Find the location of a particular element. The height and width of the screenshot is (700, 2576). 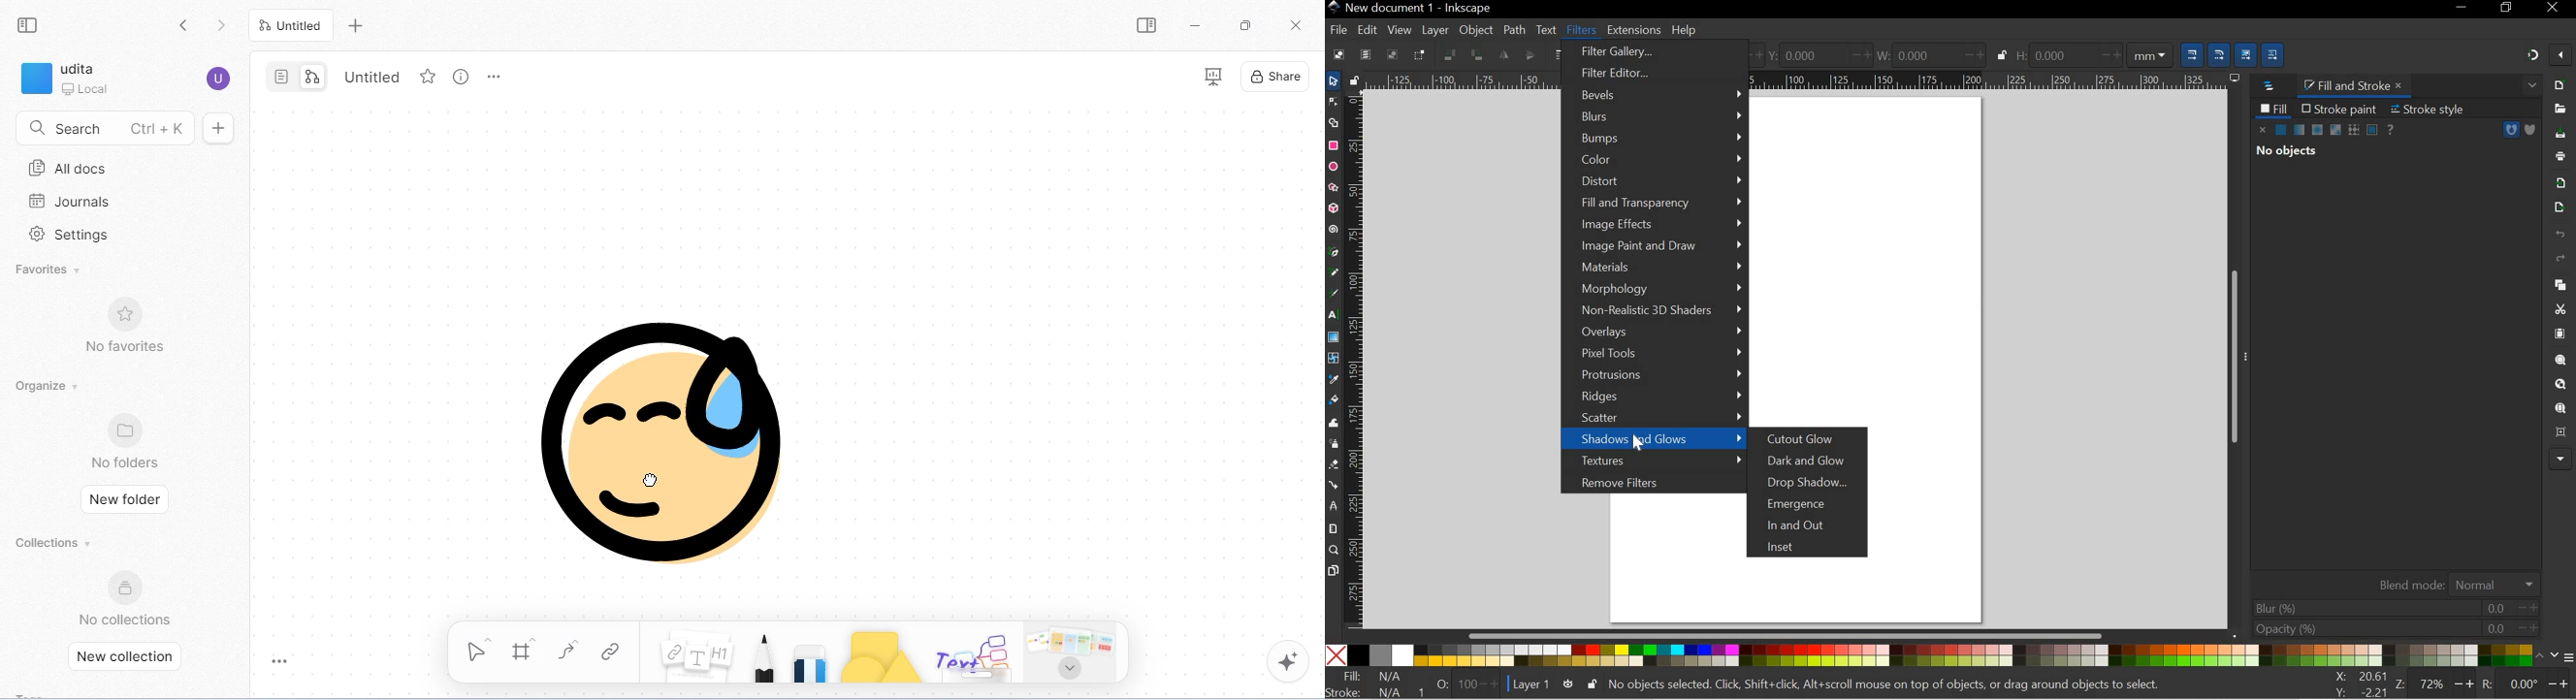

SHADOWS AND GLOWS is located at coordinates (1654, 439).